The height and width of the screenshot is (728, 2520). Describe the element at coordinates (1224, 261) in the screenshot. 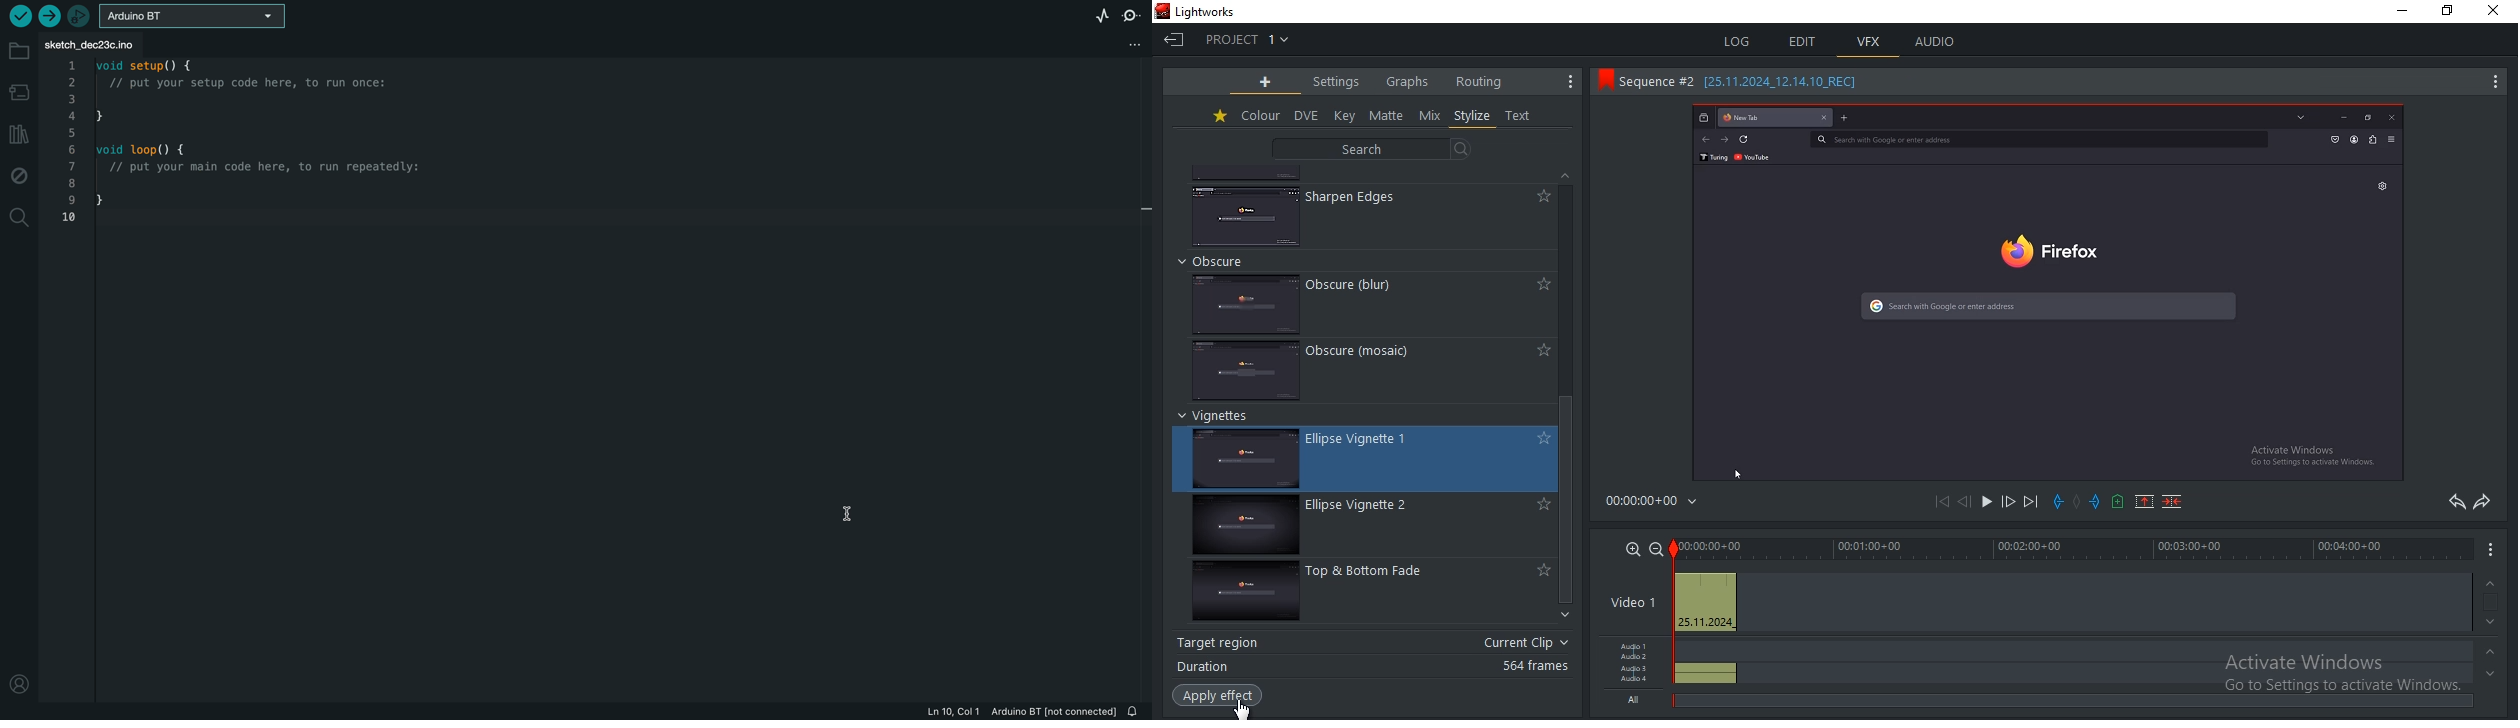

I see `Obscure dropdown menu` at that location.